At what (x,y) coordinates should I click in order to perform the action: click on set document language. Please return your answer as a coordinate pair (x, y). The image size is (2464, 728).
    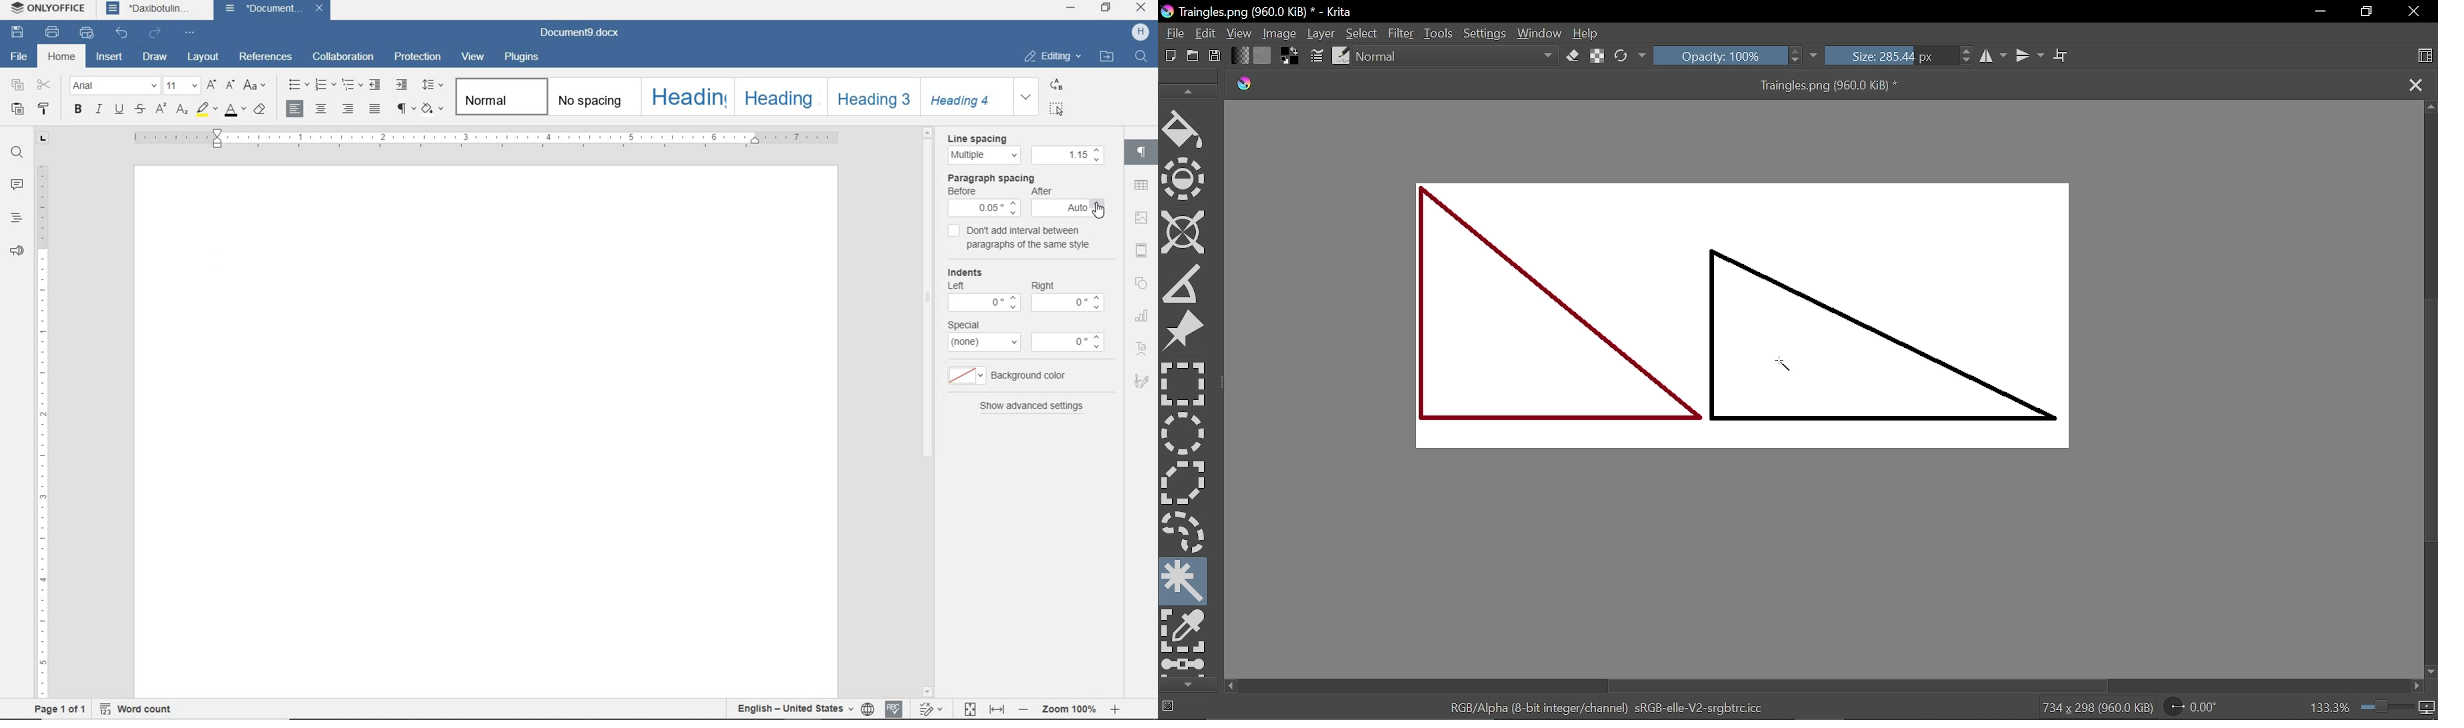
    Looking at the image, I should click on (868, 710).